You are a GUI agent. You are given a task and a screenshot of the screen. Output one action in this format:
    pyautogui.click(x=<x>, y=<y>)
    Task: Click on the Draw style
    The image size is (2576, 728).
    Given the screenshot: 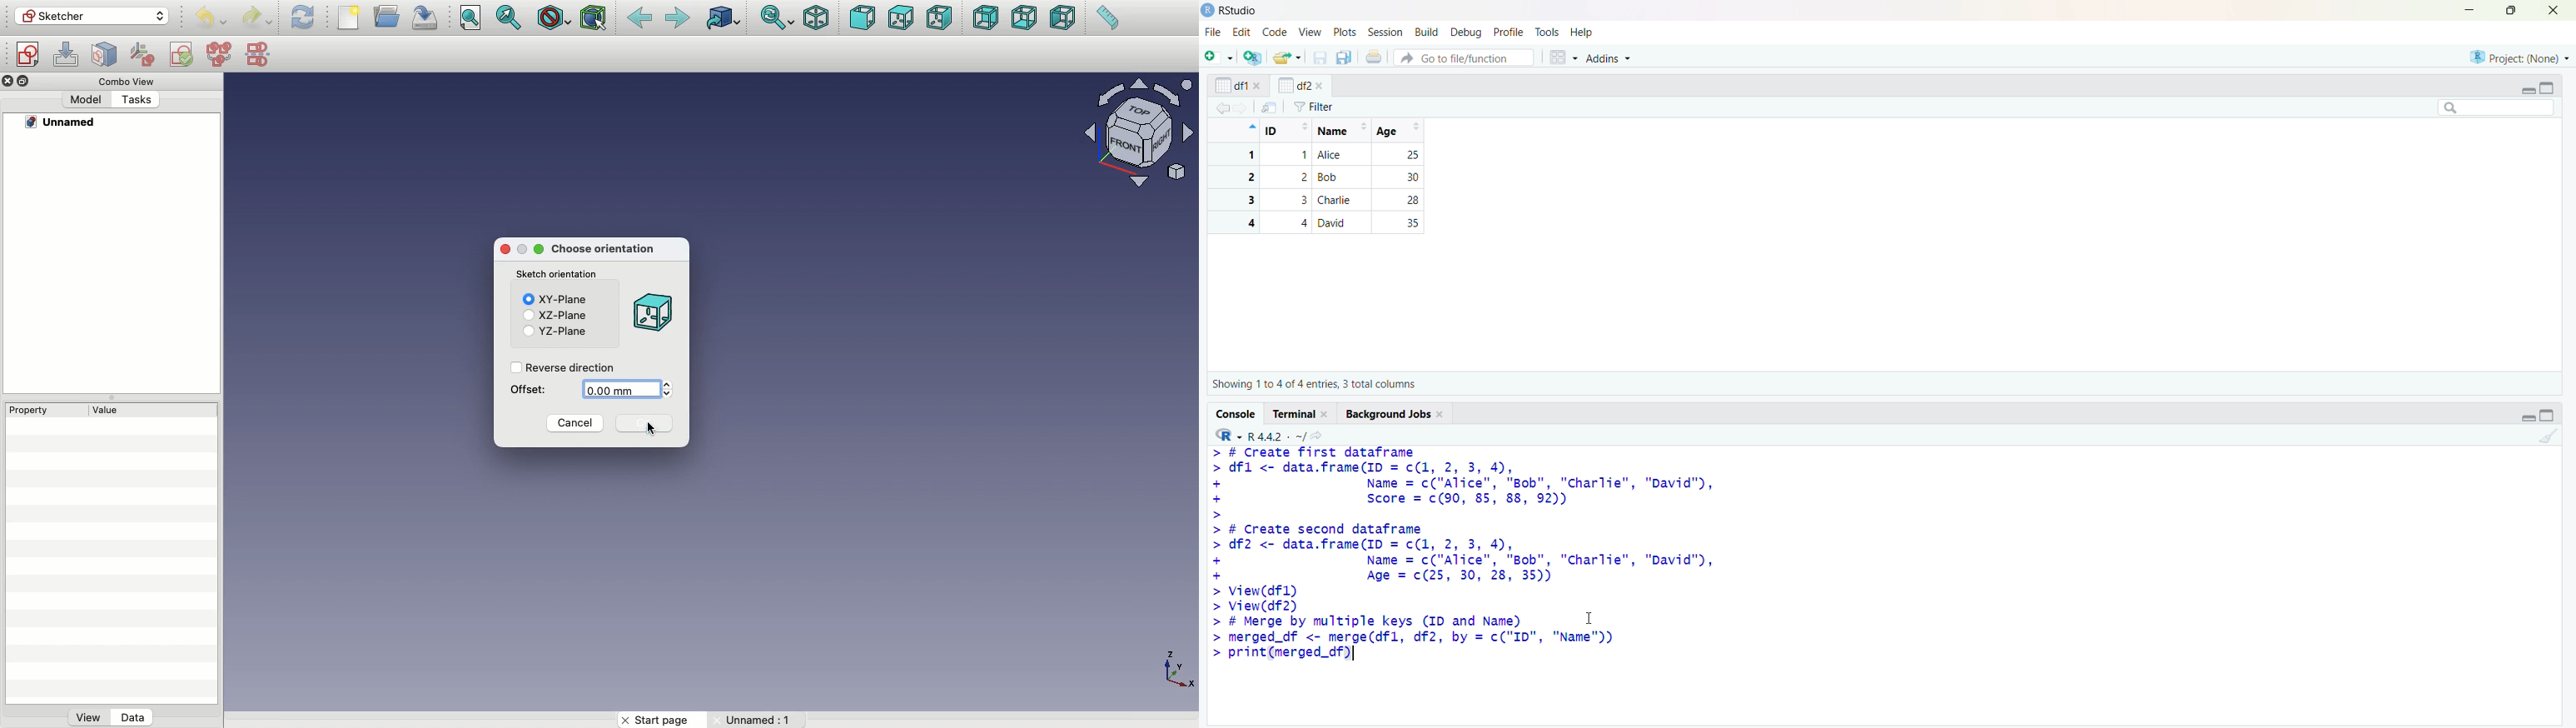 What is the action you would take?
    pyautogui.click(x=554, y=17)
    